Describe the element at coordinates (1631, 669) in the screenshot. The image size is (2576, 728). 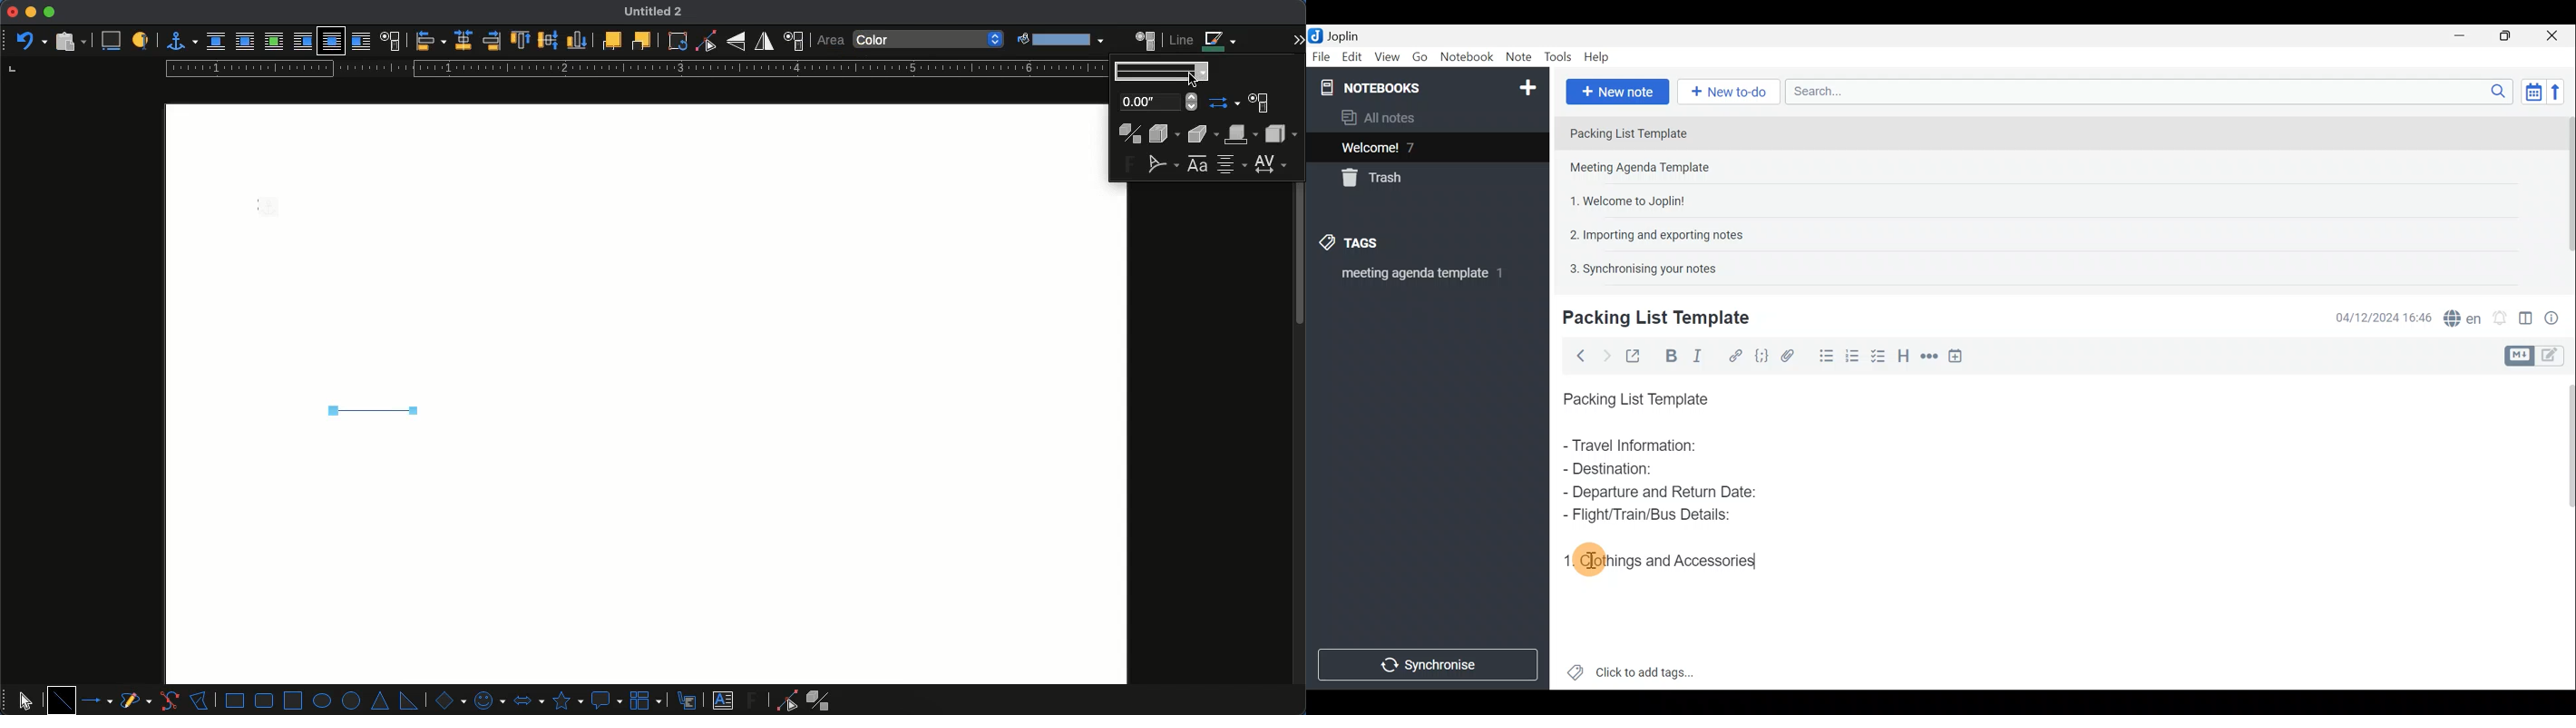
I see `Click to add tags` at that location.